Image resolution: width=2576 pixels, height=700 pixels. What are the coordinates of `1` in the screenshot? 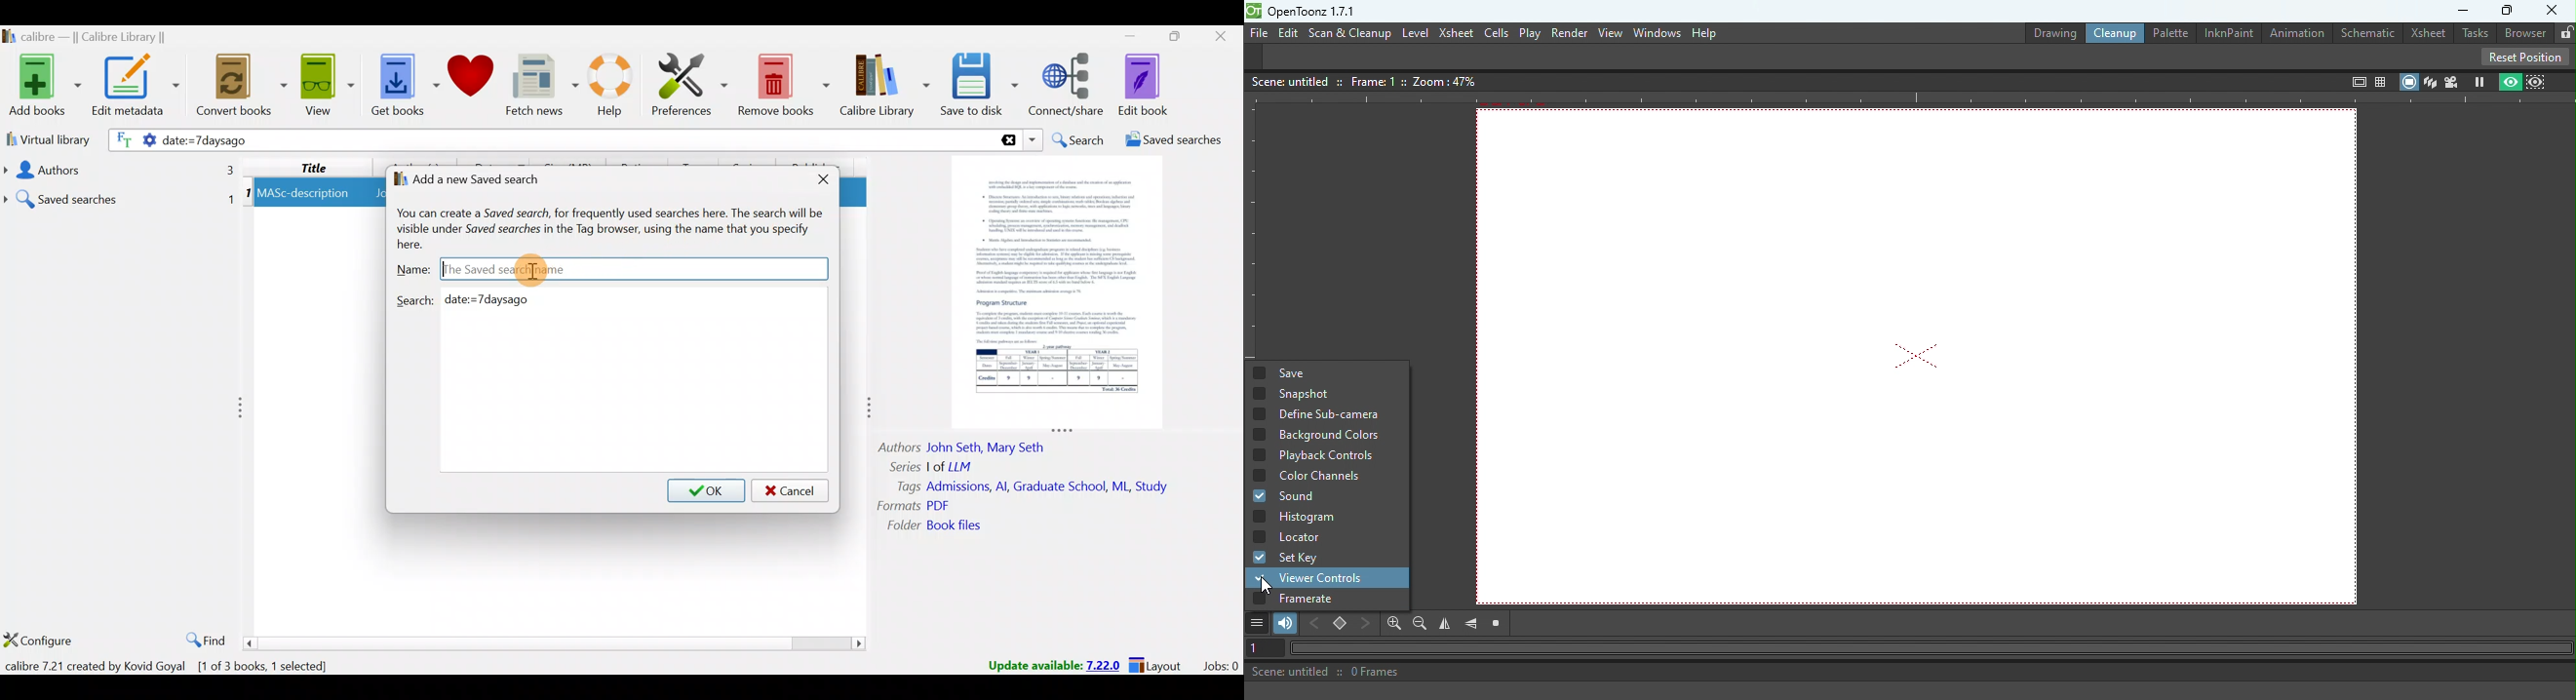 It's located at (248, 195).